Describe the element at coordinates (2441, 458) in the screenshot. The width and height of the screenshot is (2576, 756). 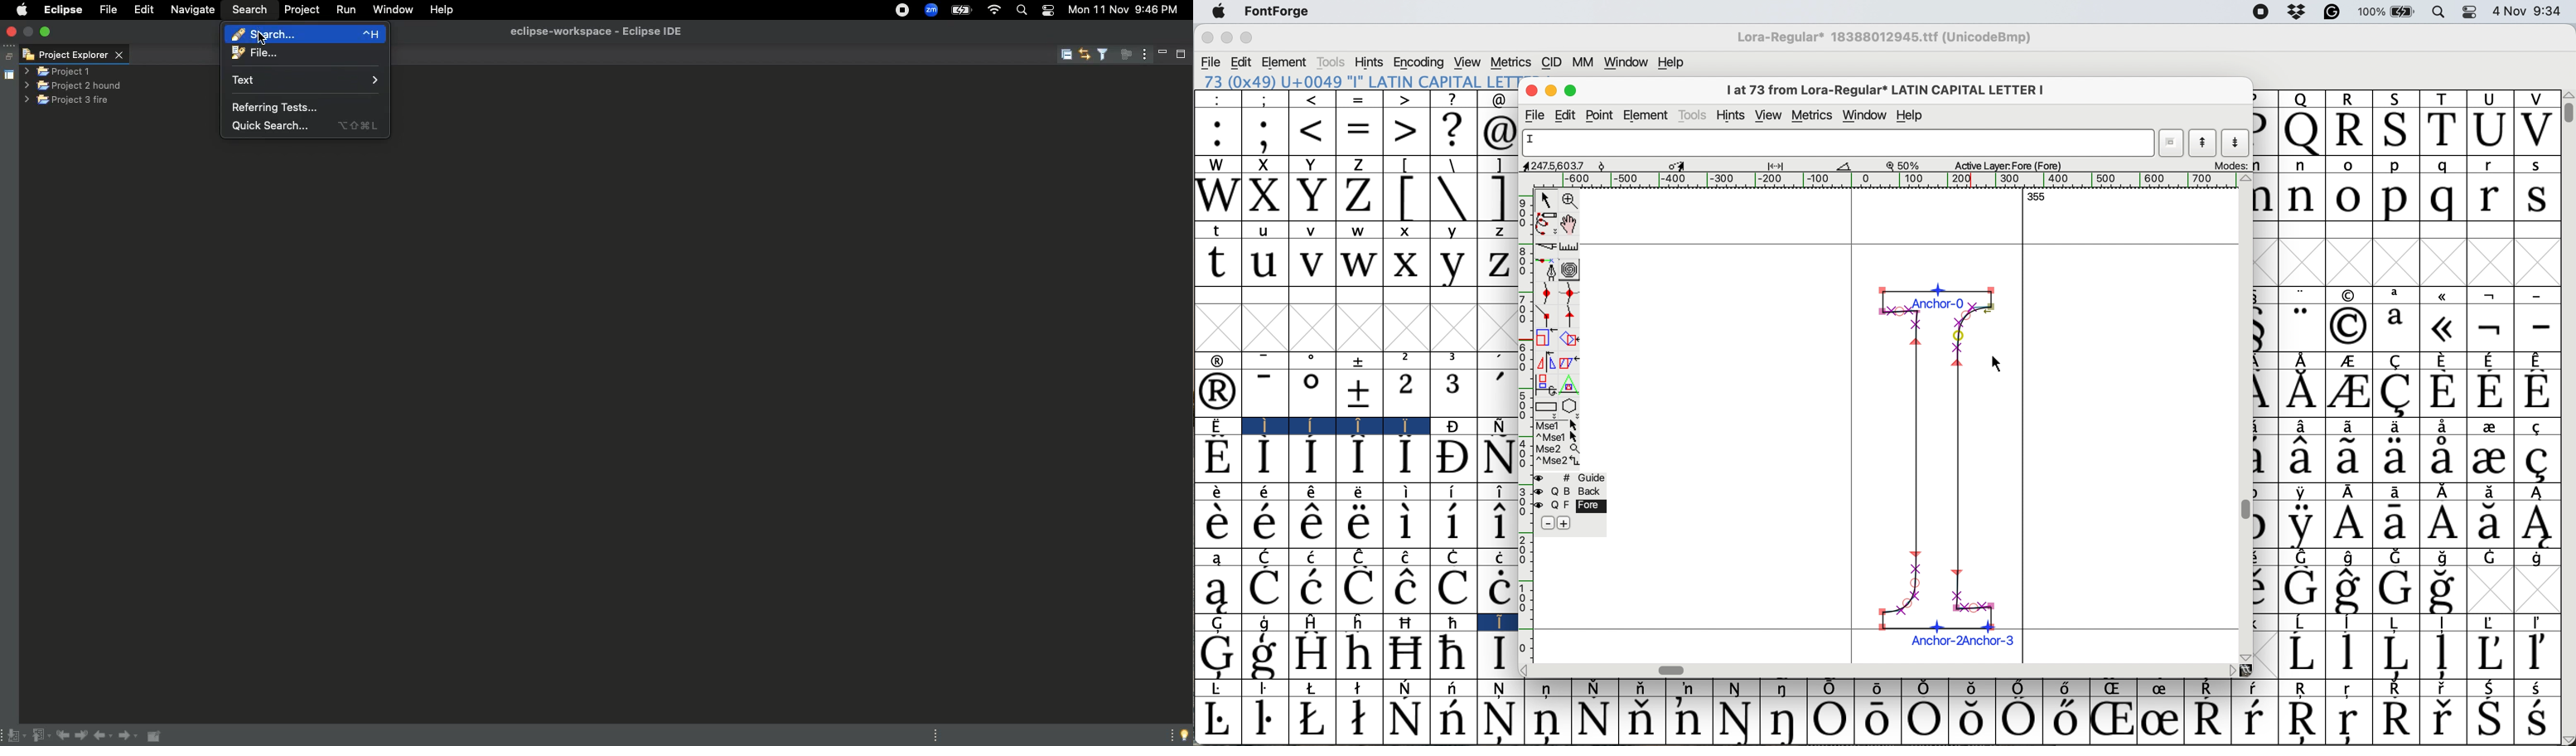
I see `Symbol` at that location.